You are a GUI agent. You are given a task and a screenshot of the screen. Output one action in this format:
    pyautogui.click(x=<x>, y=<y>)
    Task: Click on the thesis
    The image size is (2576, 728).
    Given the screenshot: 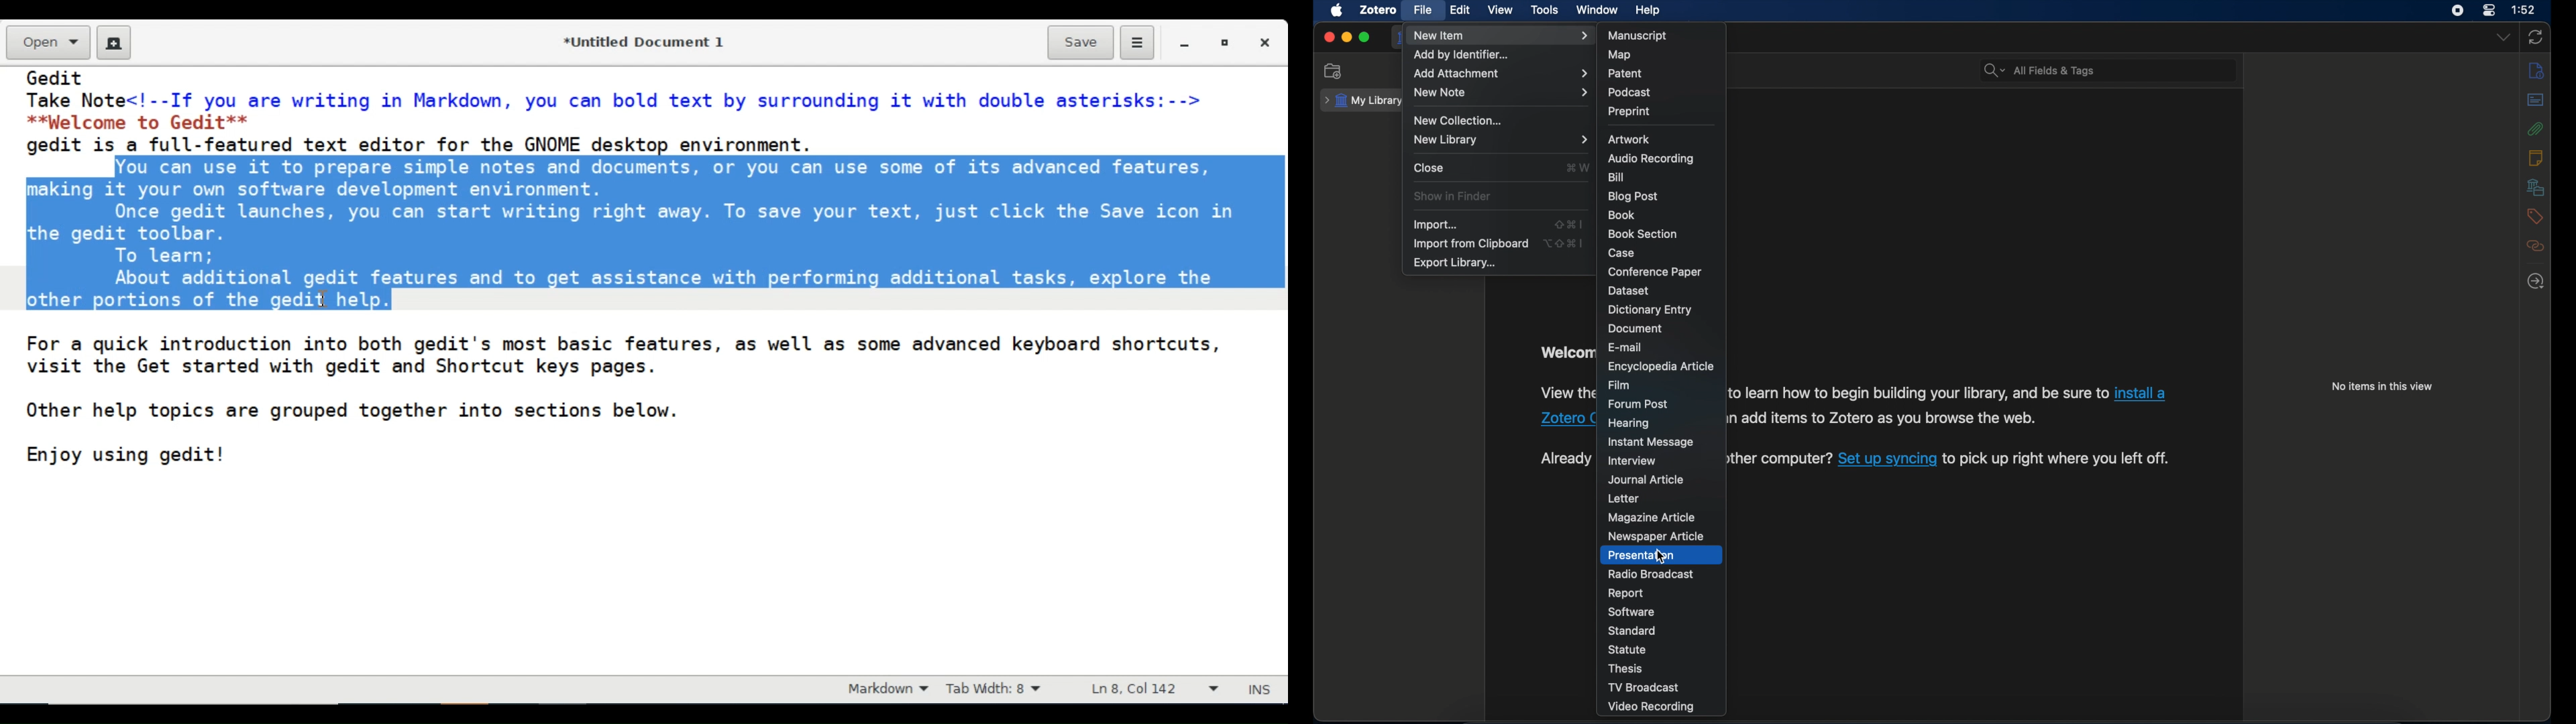 What is the action you would take?
    pyautogui.click(x=1627, y=669)
    